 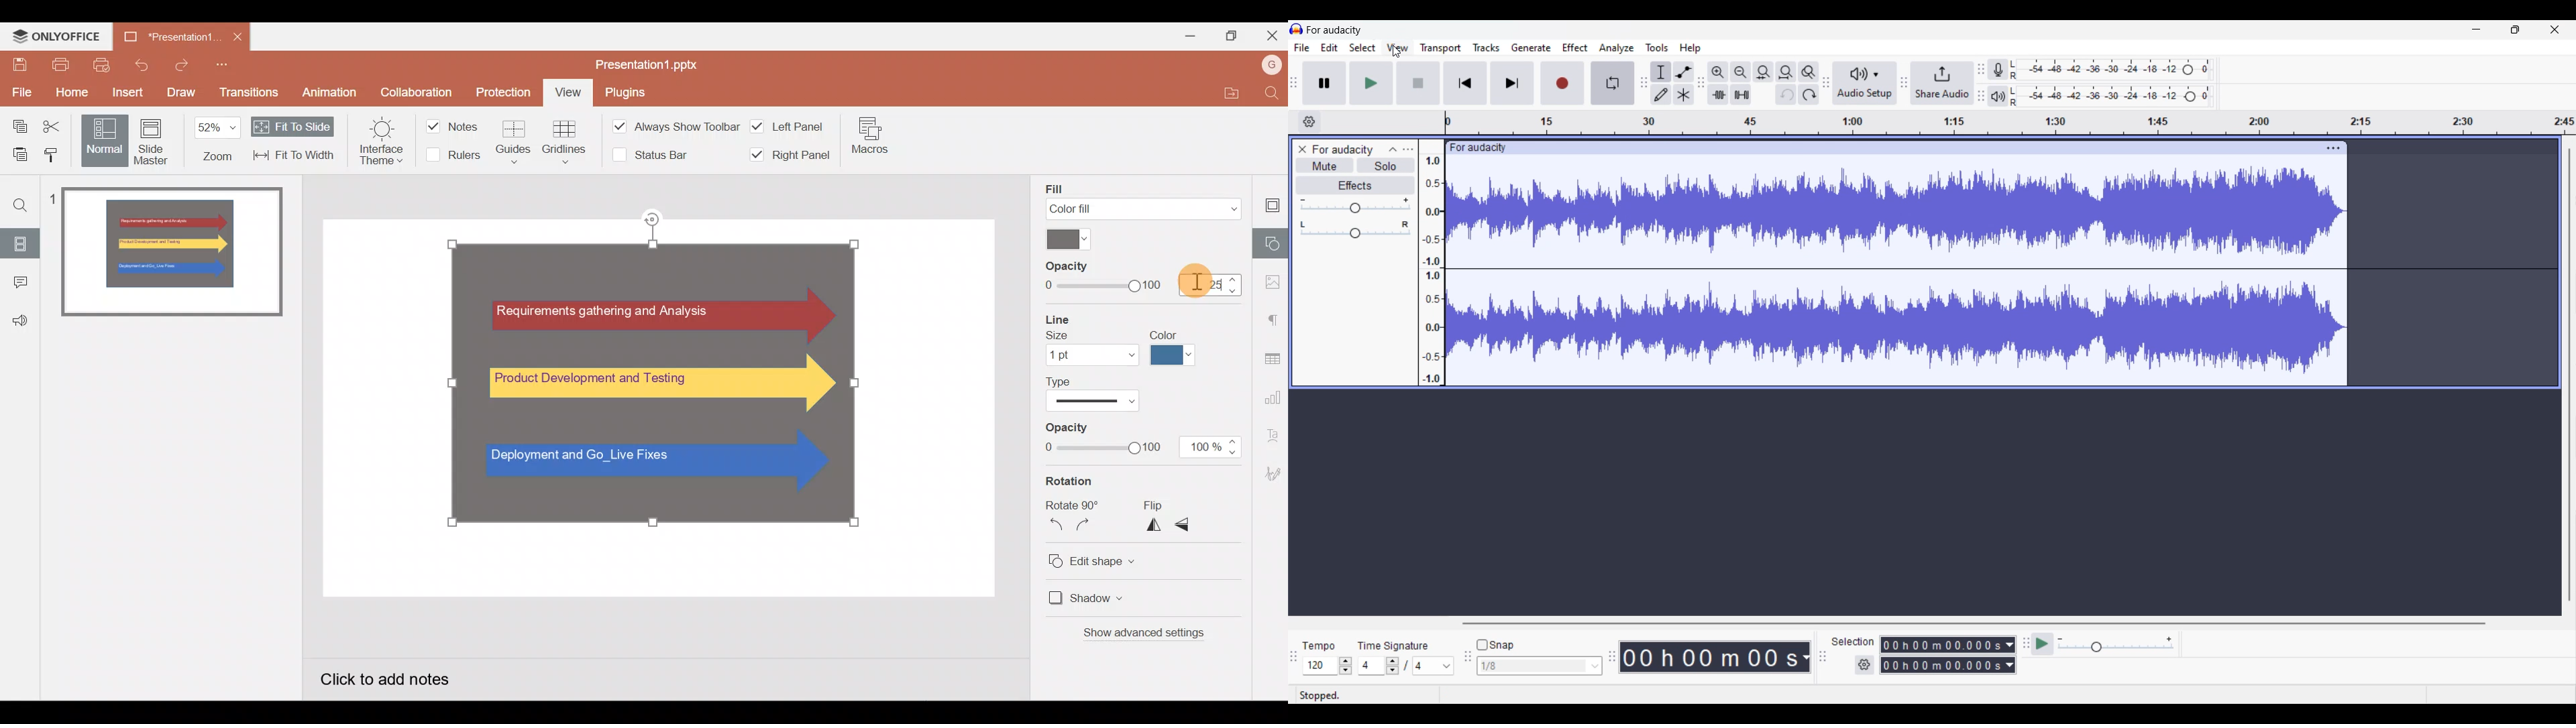 What do you see at coordinates (1309, 121) in the screenshot?
I see `Timeline options` at bounding box center [1309, 121].